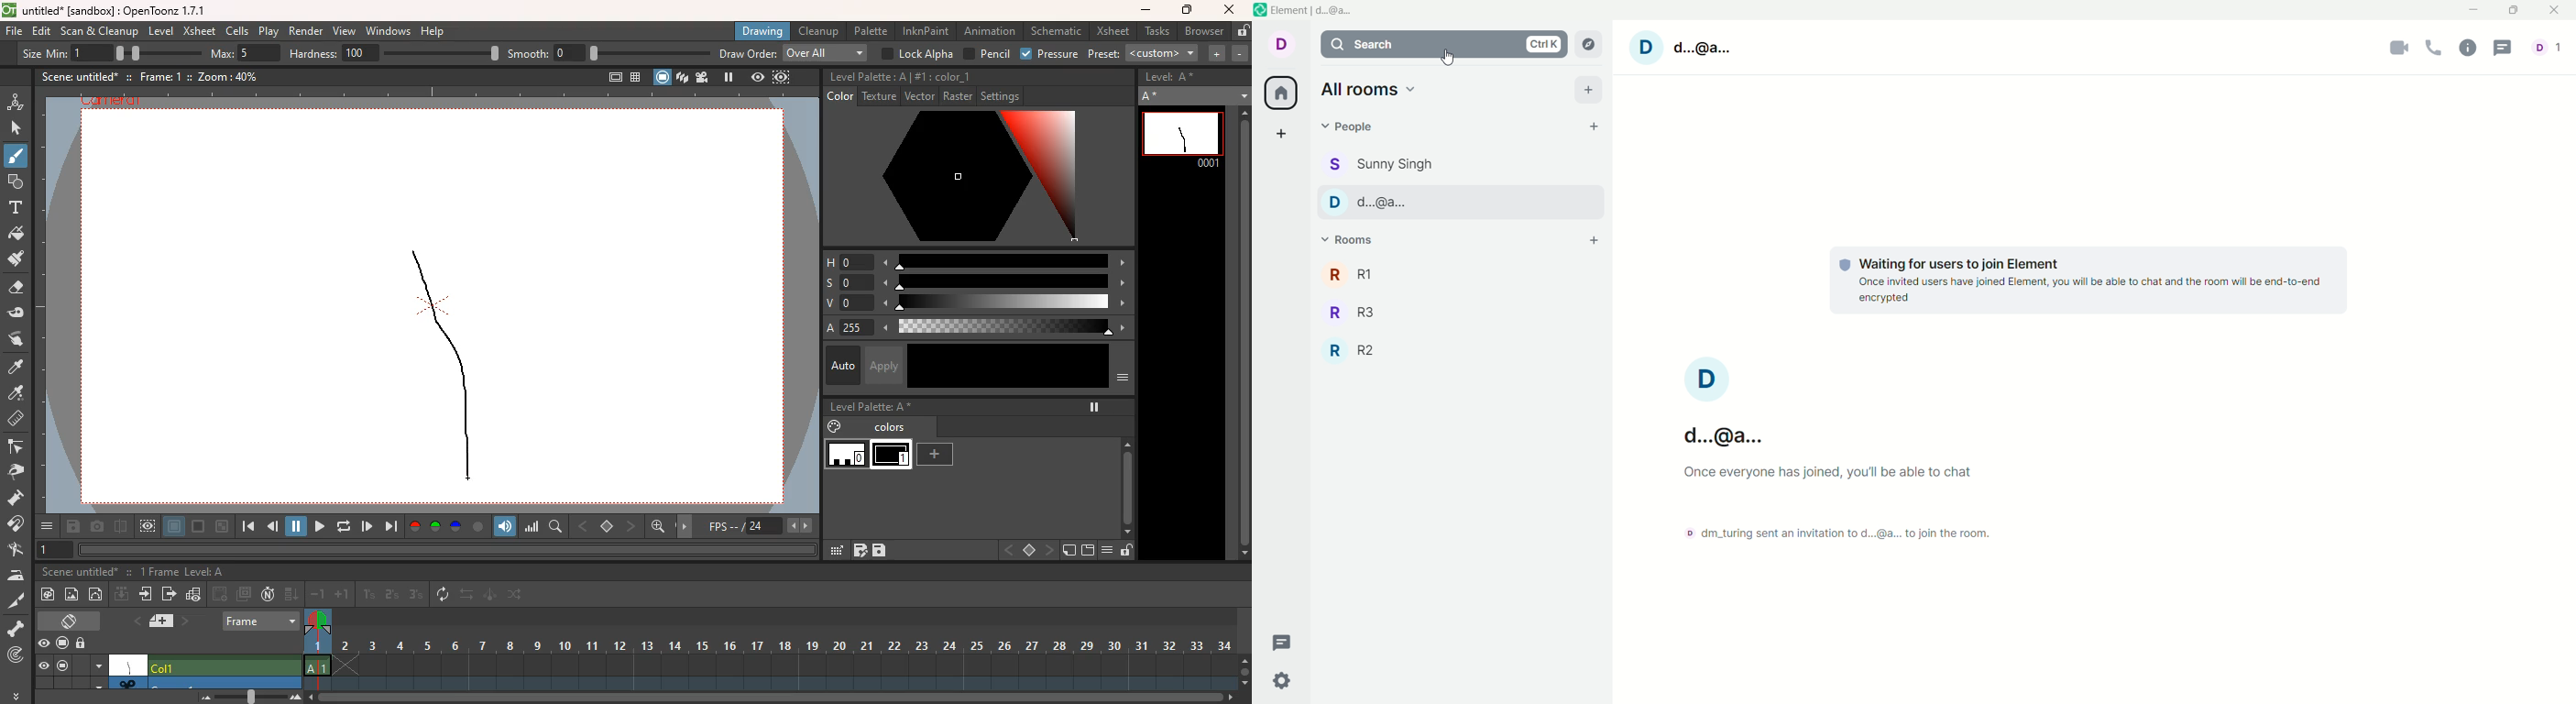  I want to click on menu, so click(1111, 551).